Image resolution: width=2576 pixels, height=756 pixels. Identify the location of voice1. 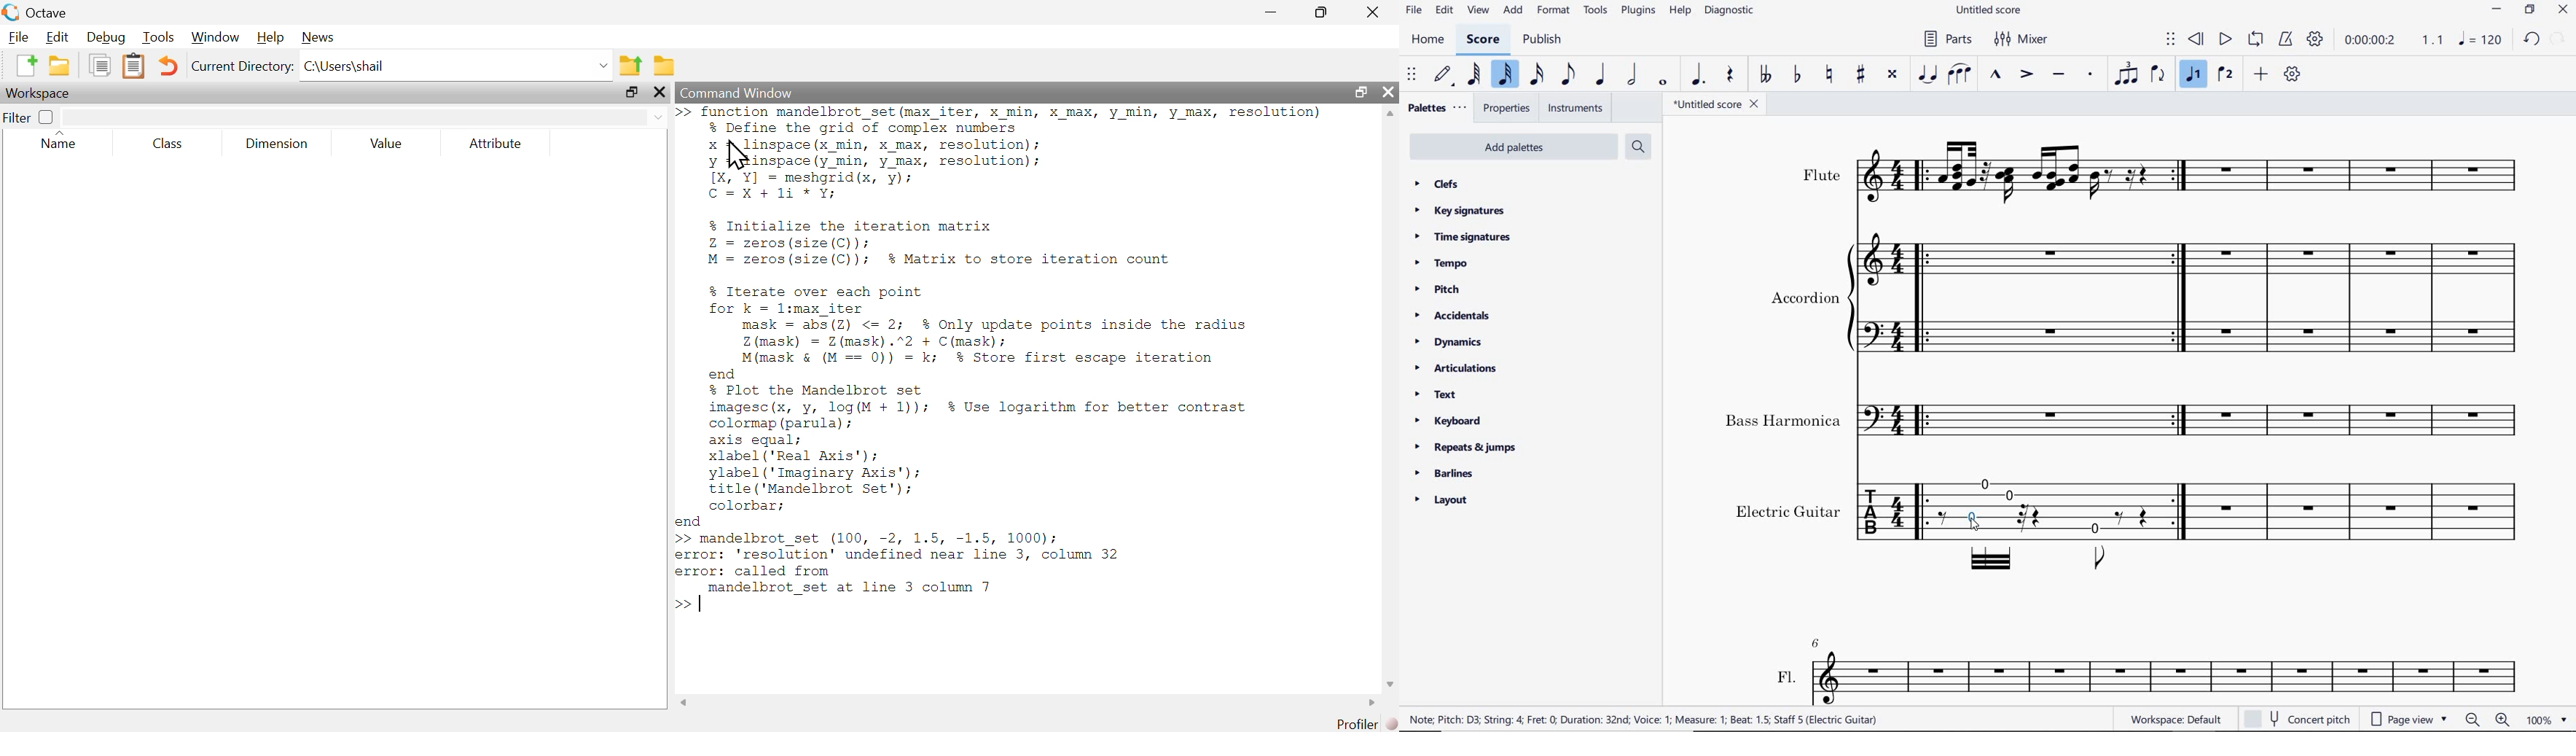
(2194, 74).